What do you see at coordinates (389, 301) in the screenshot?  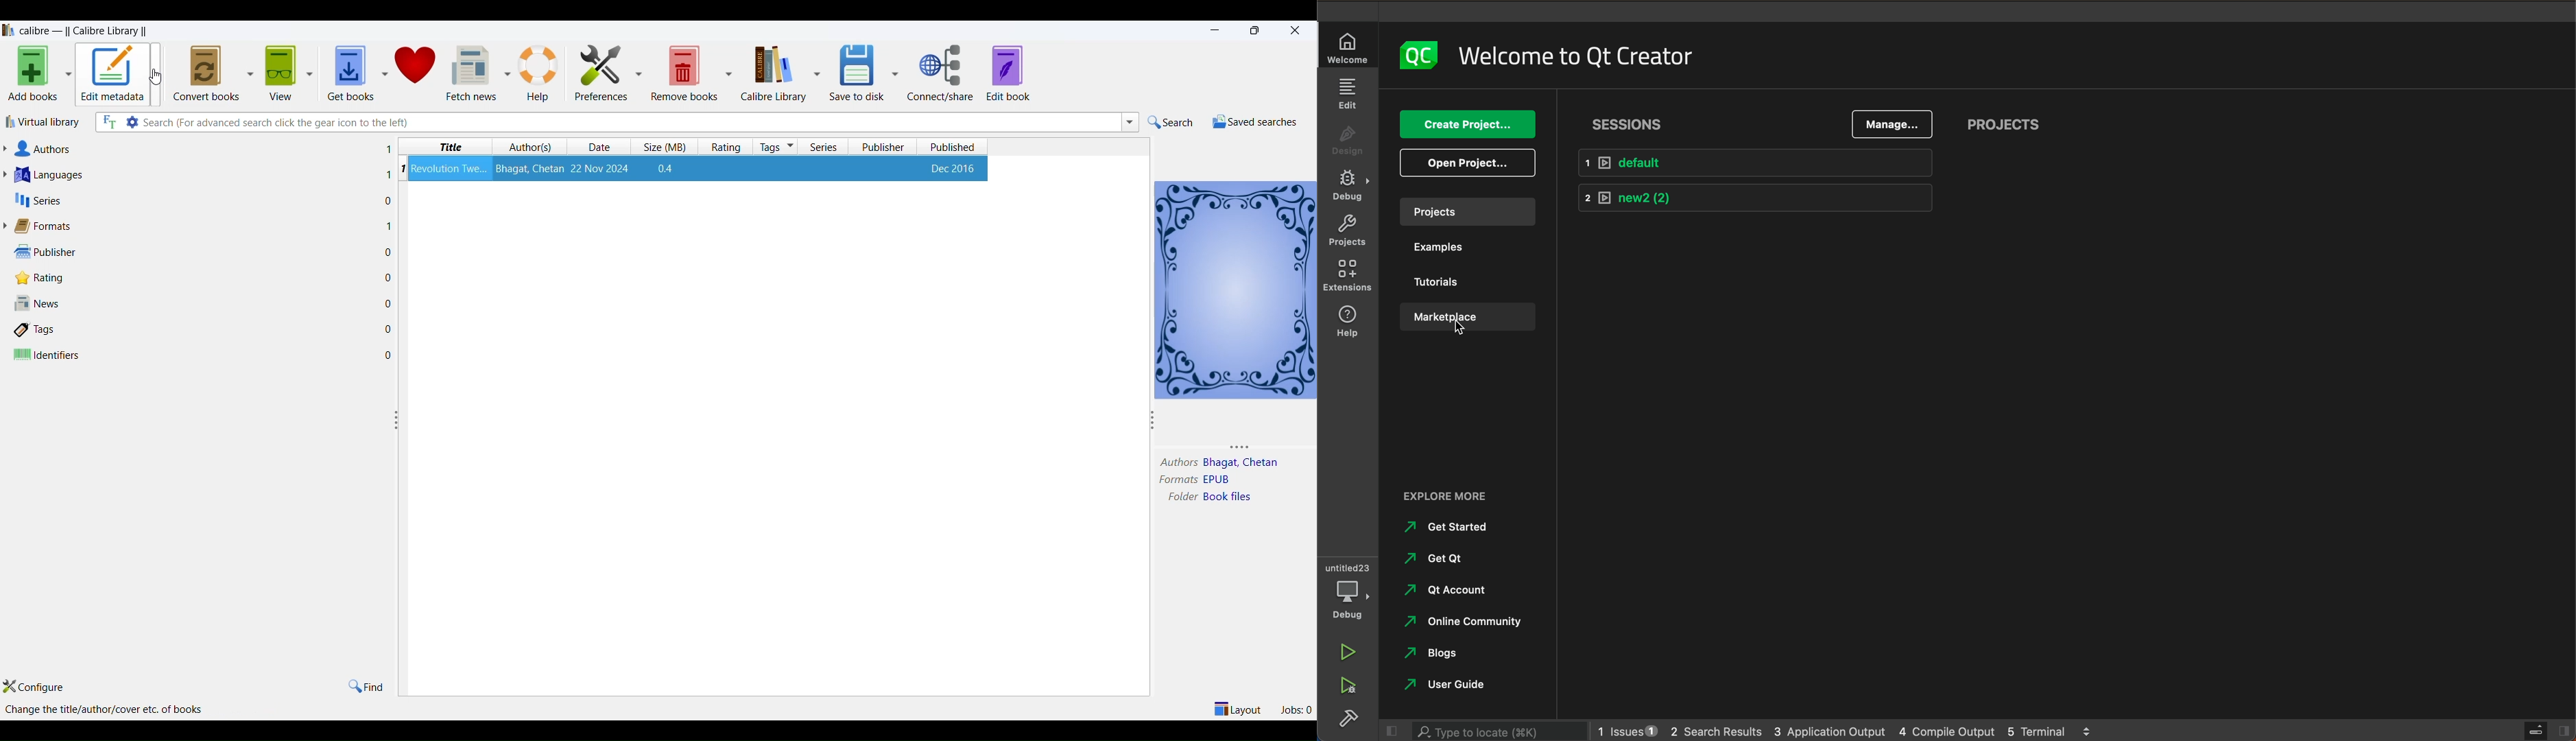 I see `0` at bounding box center [389, 301].